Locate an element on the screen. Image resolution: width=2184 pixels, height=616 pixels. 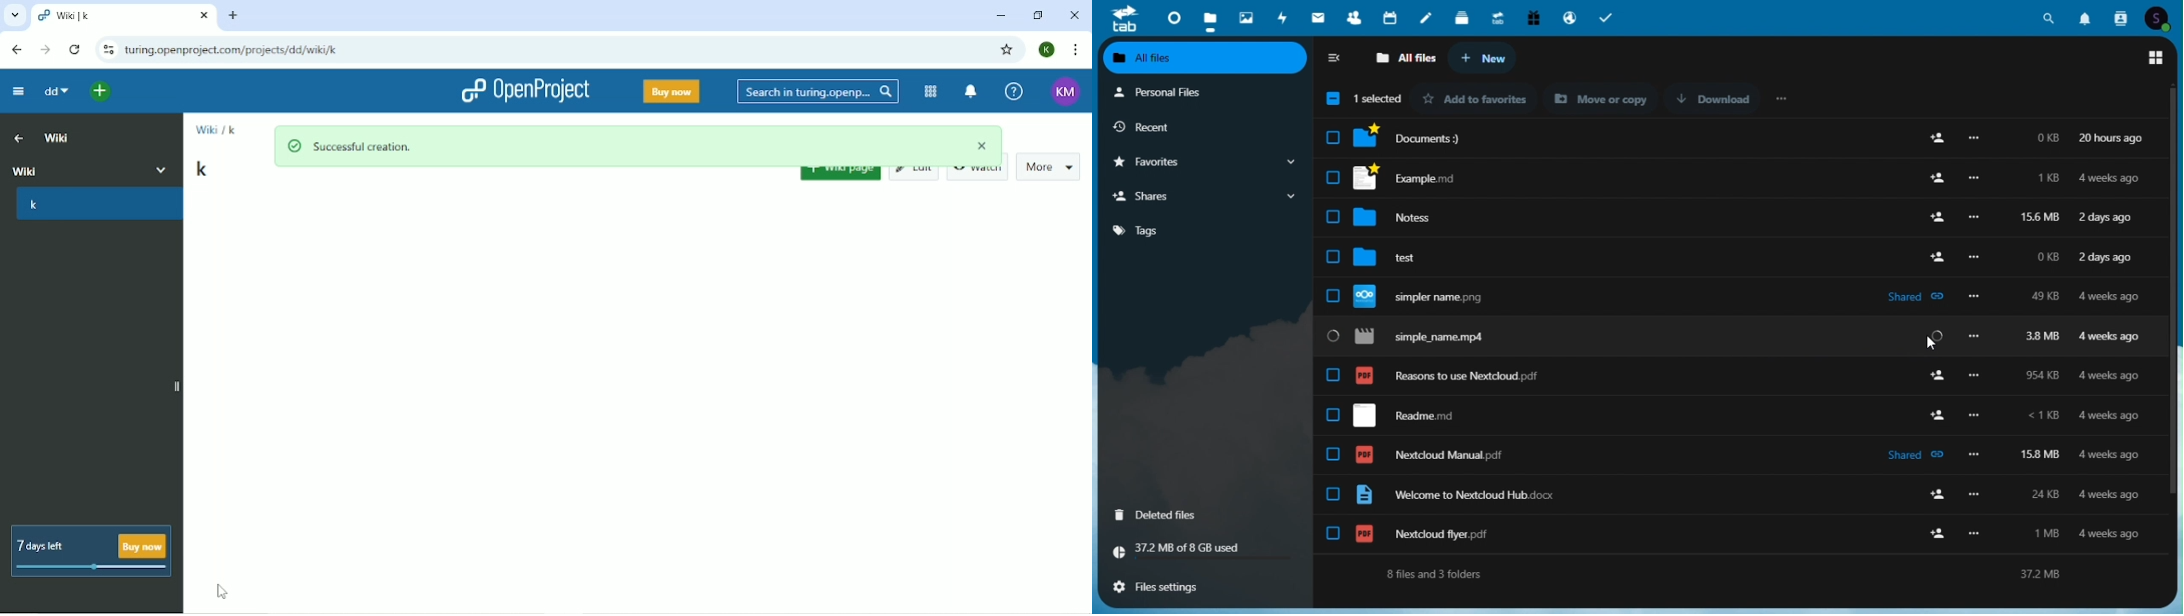
Modified is located at coordinates (2114, 101).